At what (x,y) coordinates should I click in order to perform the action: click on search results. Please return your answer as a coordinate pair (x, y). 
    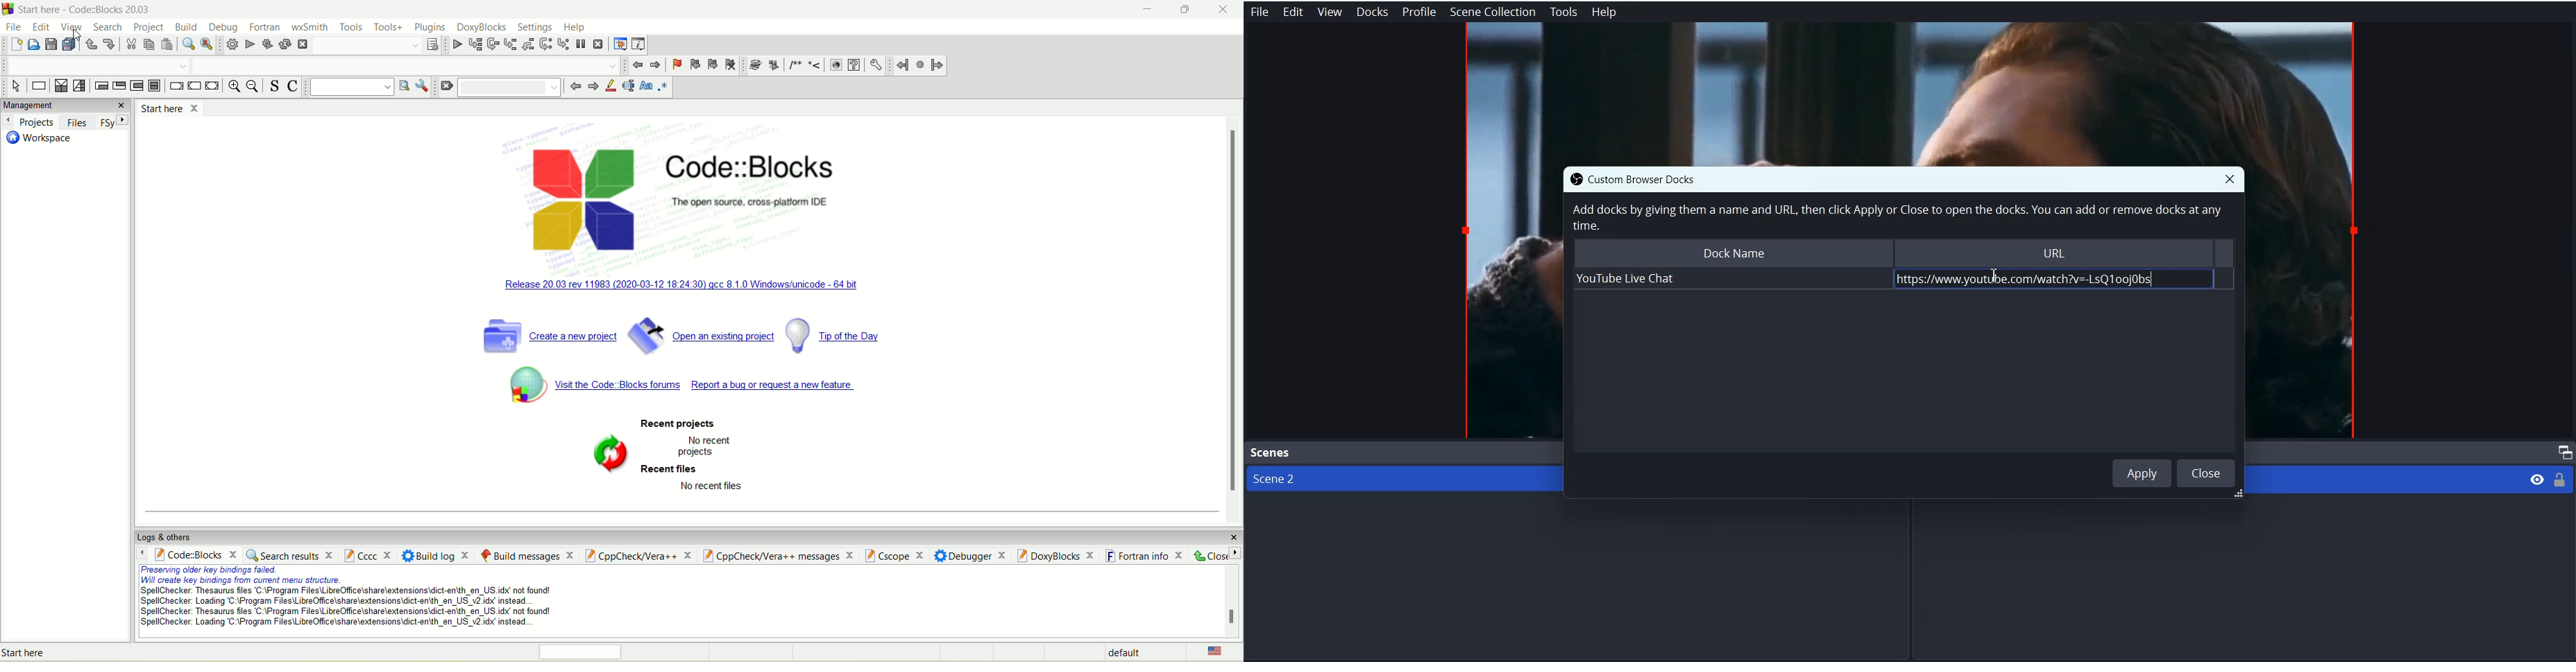
    Looking at the image, I should click on (292, 555).